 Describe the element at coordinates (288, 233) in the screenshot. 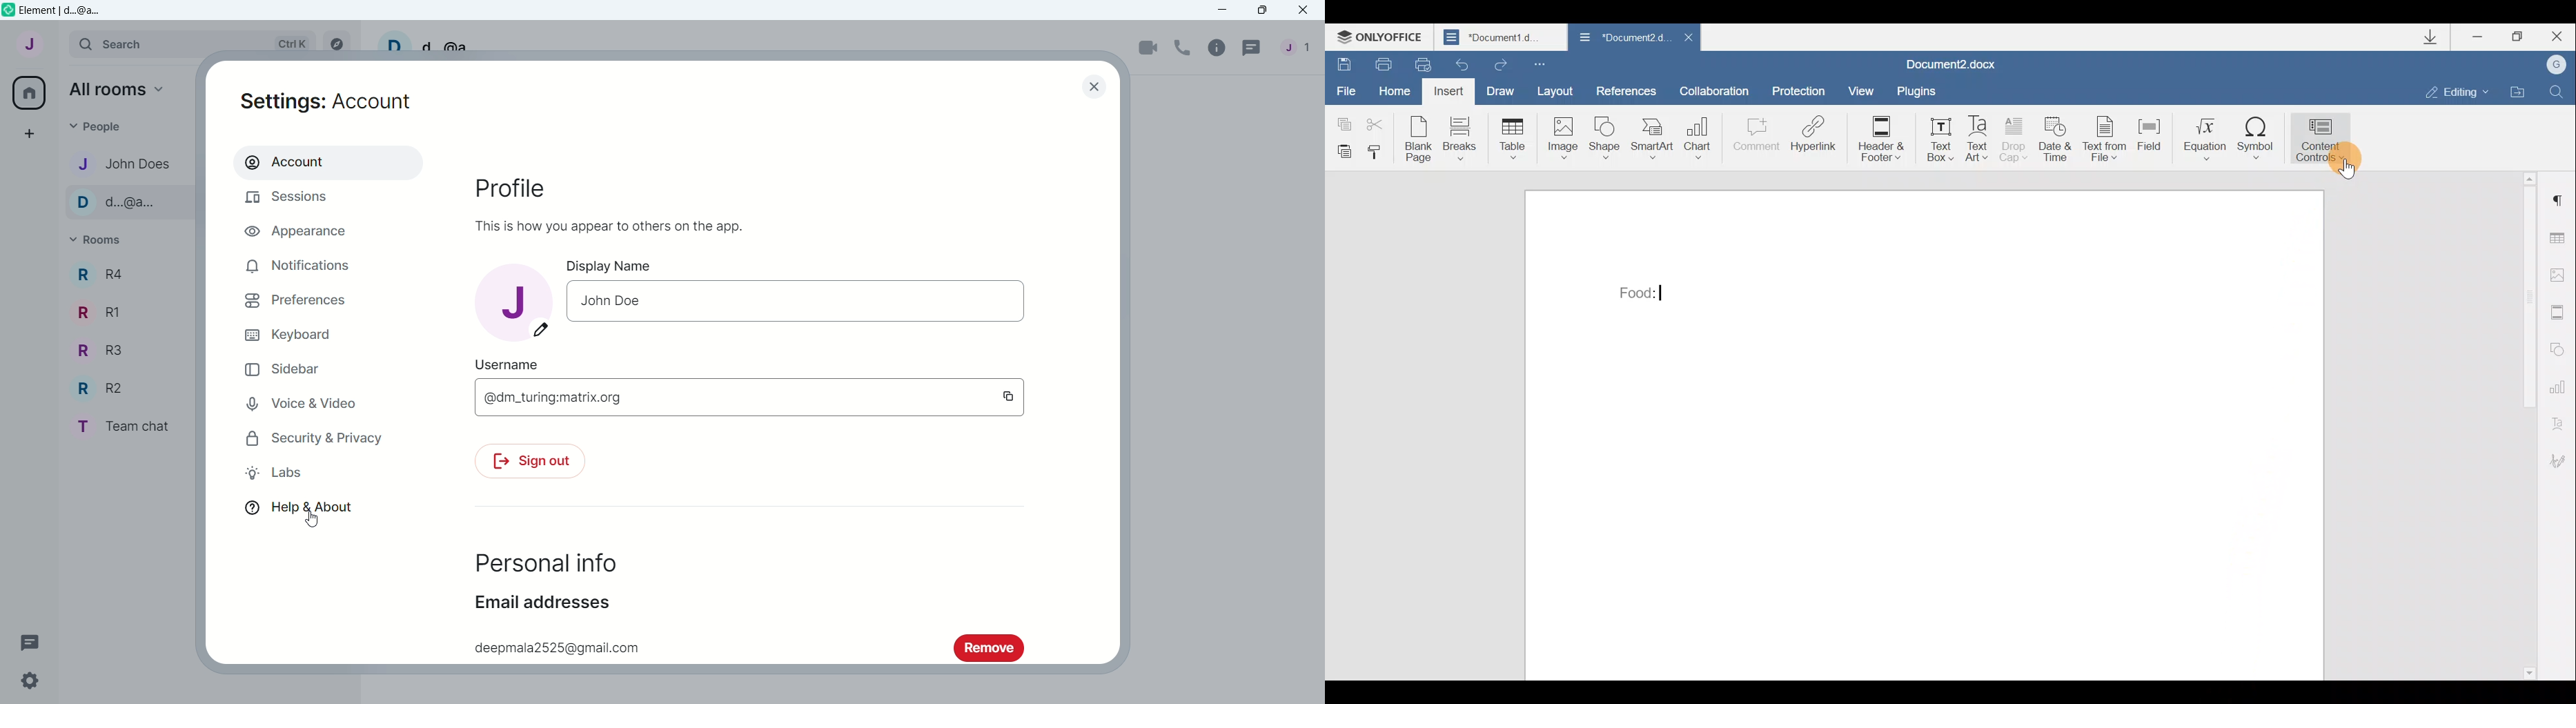

I see `Appearance` at that location.